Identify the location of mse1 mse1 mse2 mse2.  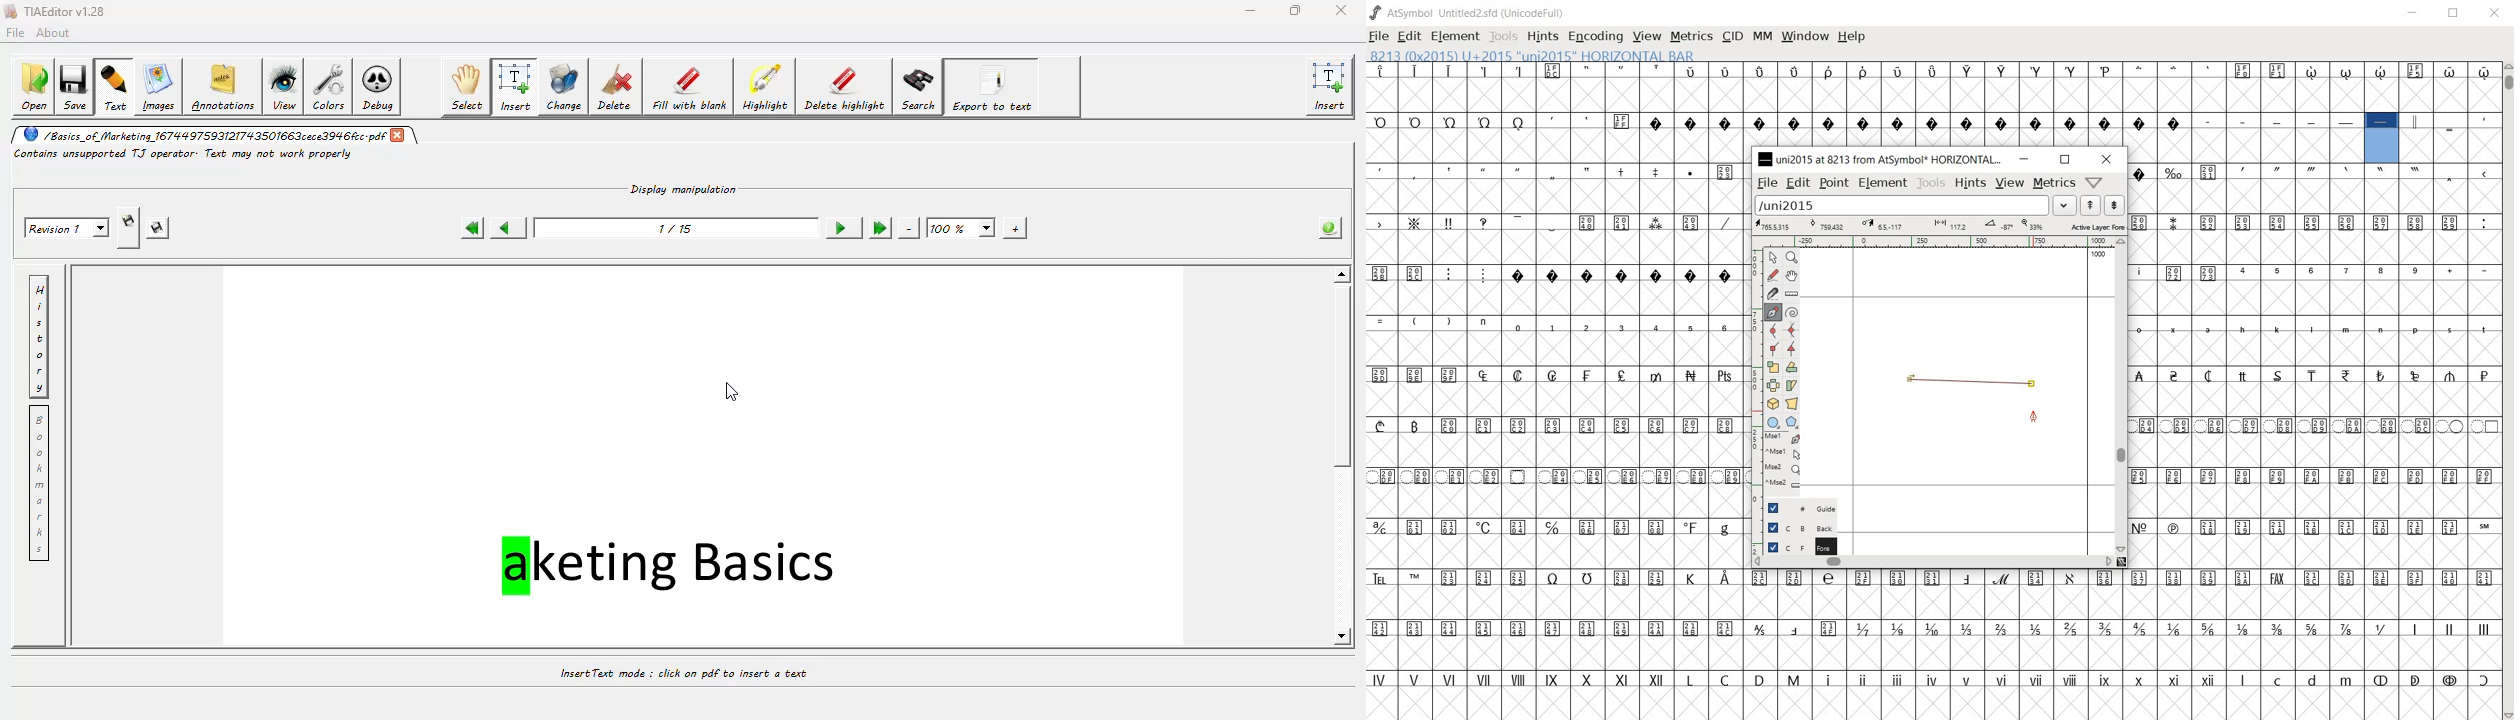
(1775, 463).